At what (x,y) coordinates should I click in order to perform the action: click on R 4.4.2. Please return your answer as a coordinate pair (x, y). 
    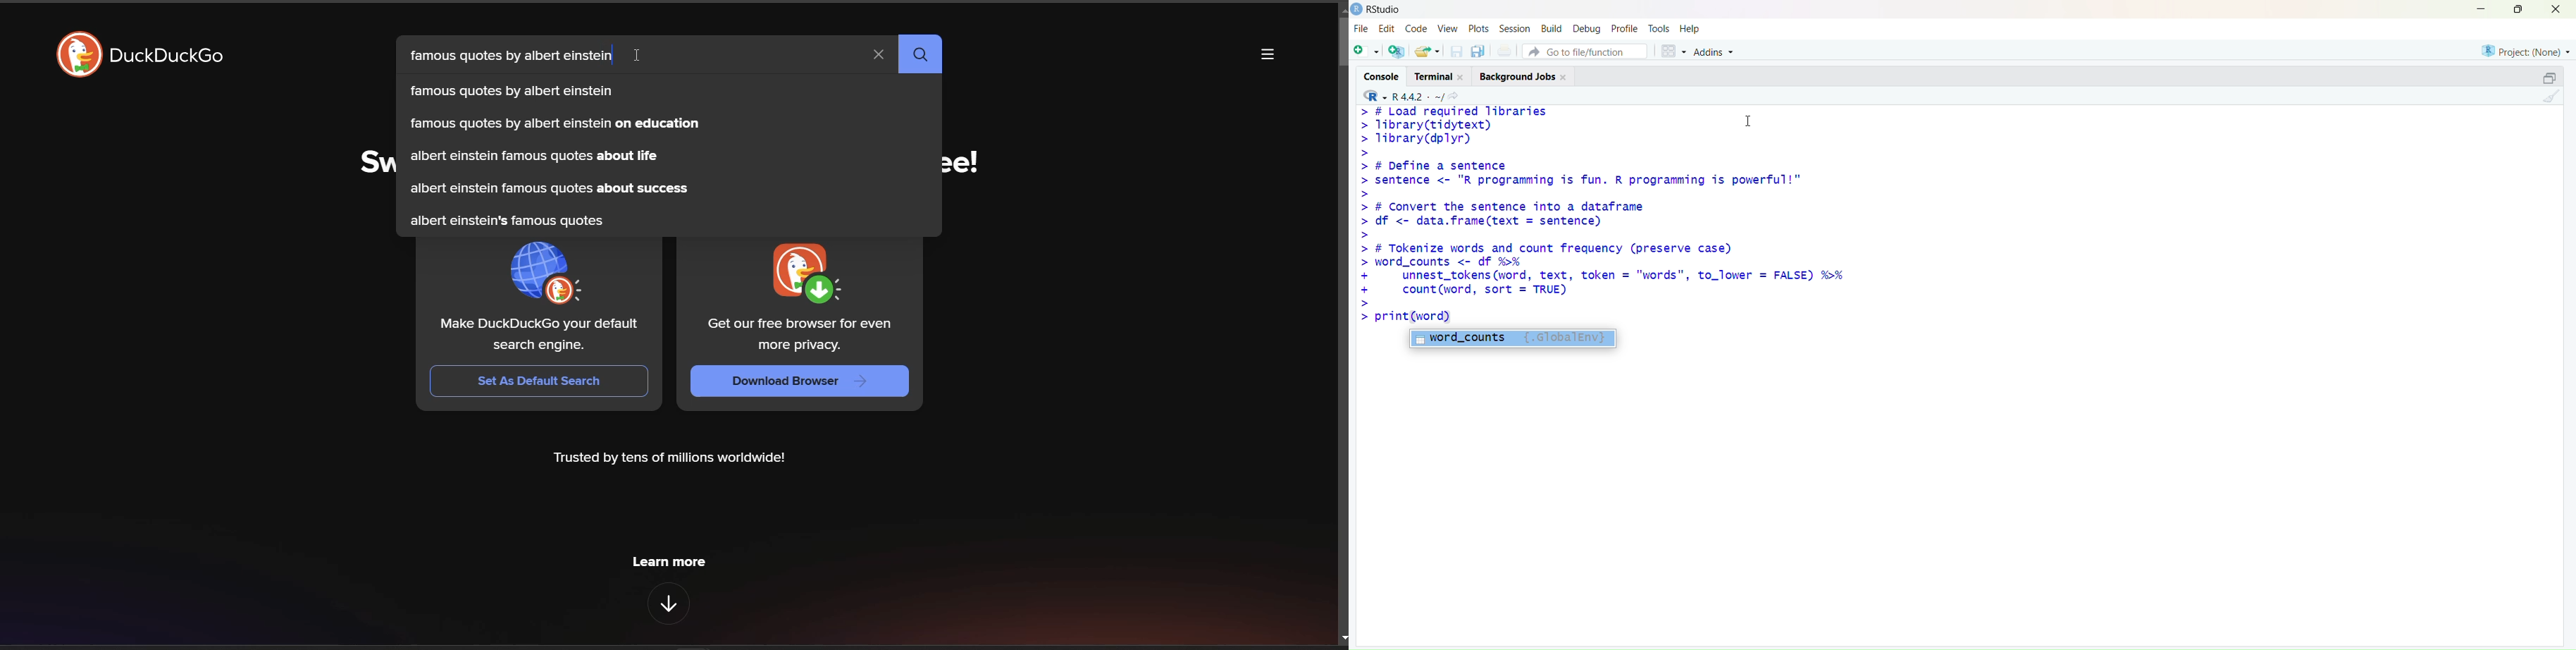
    Looking at the image, I should click on (1402, 95).